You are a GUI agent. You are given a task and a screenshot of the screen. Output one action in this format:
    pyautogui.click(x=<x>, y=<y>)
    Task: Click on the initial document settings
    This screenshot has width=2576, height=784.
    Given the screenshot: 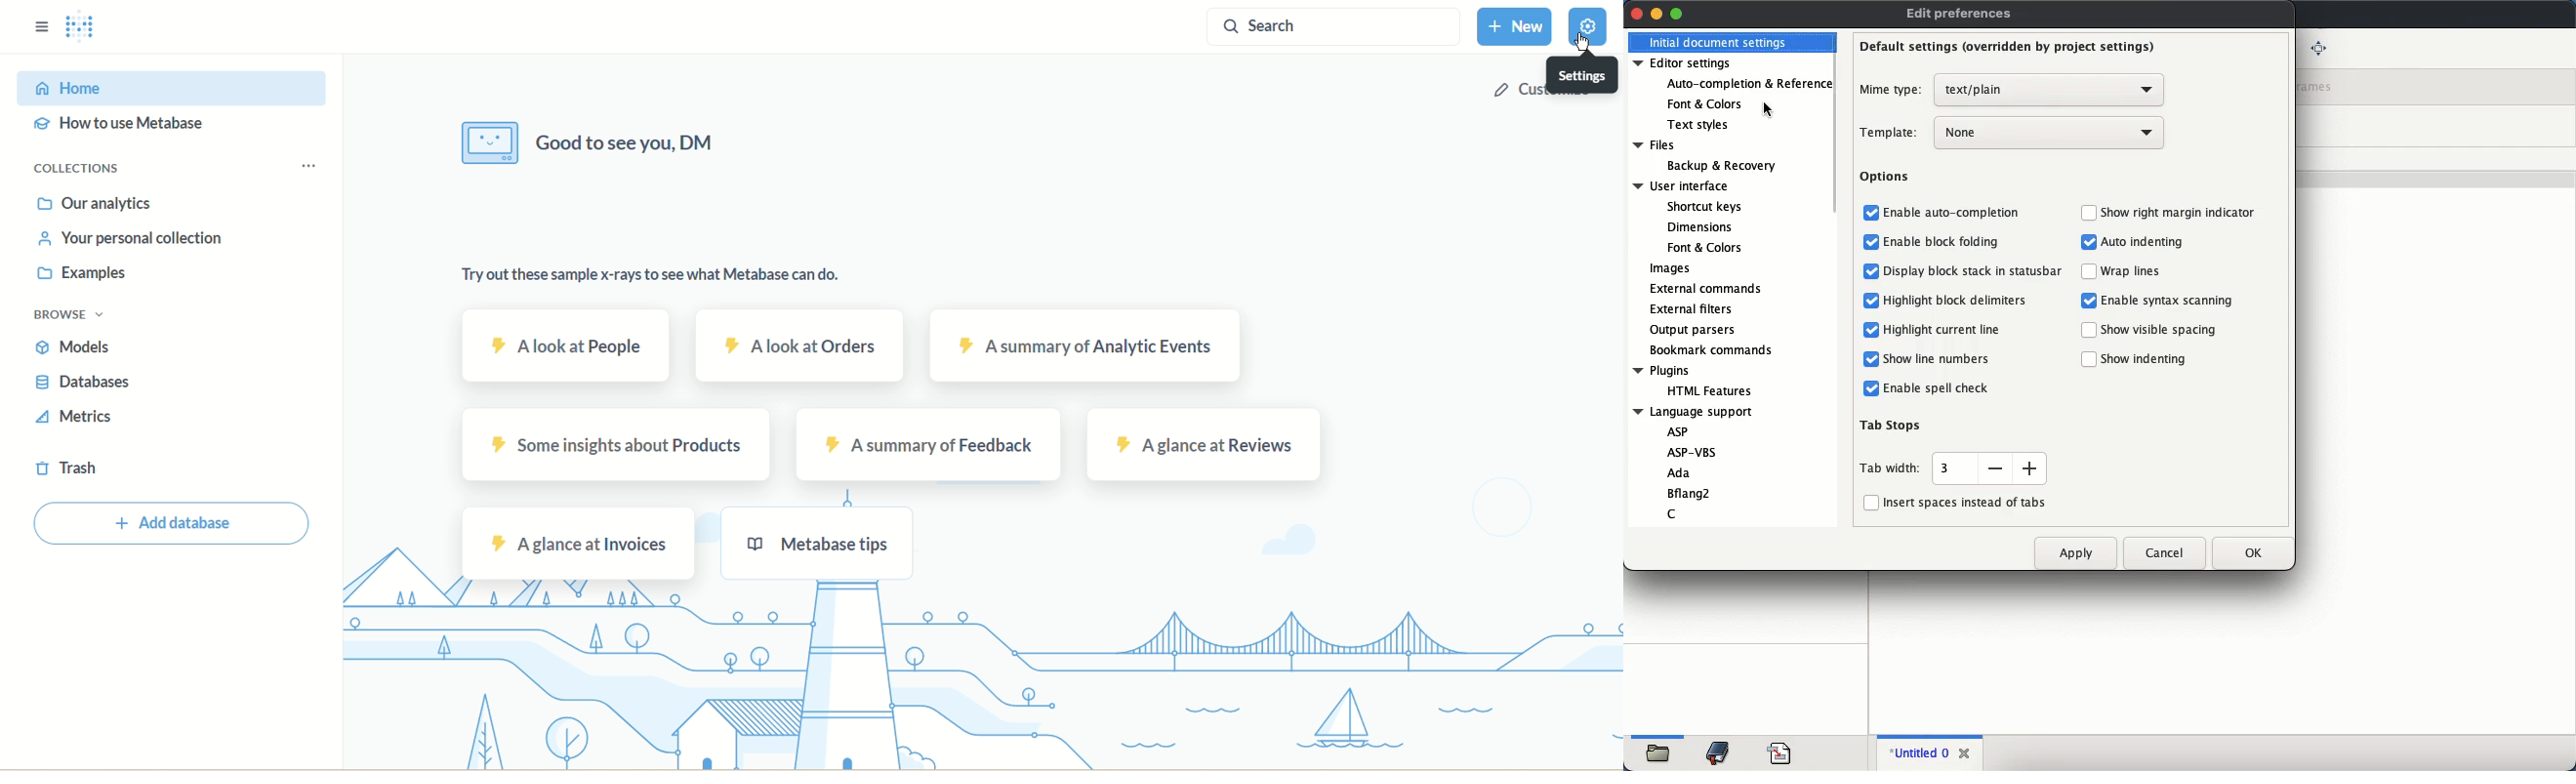 What is the action you would take?
    pyautogui.click(x=1719, y=44)
    